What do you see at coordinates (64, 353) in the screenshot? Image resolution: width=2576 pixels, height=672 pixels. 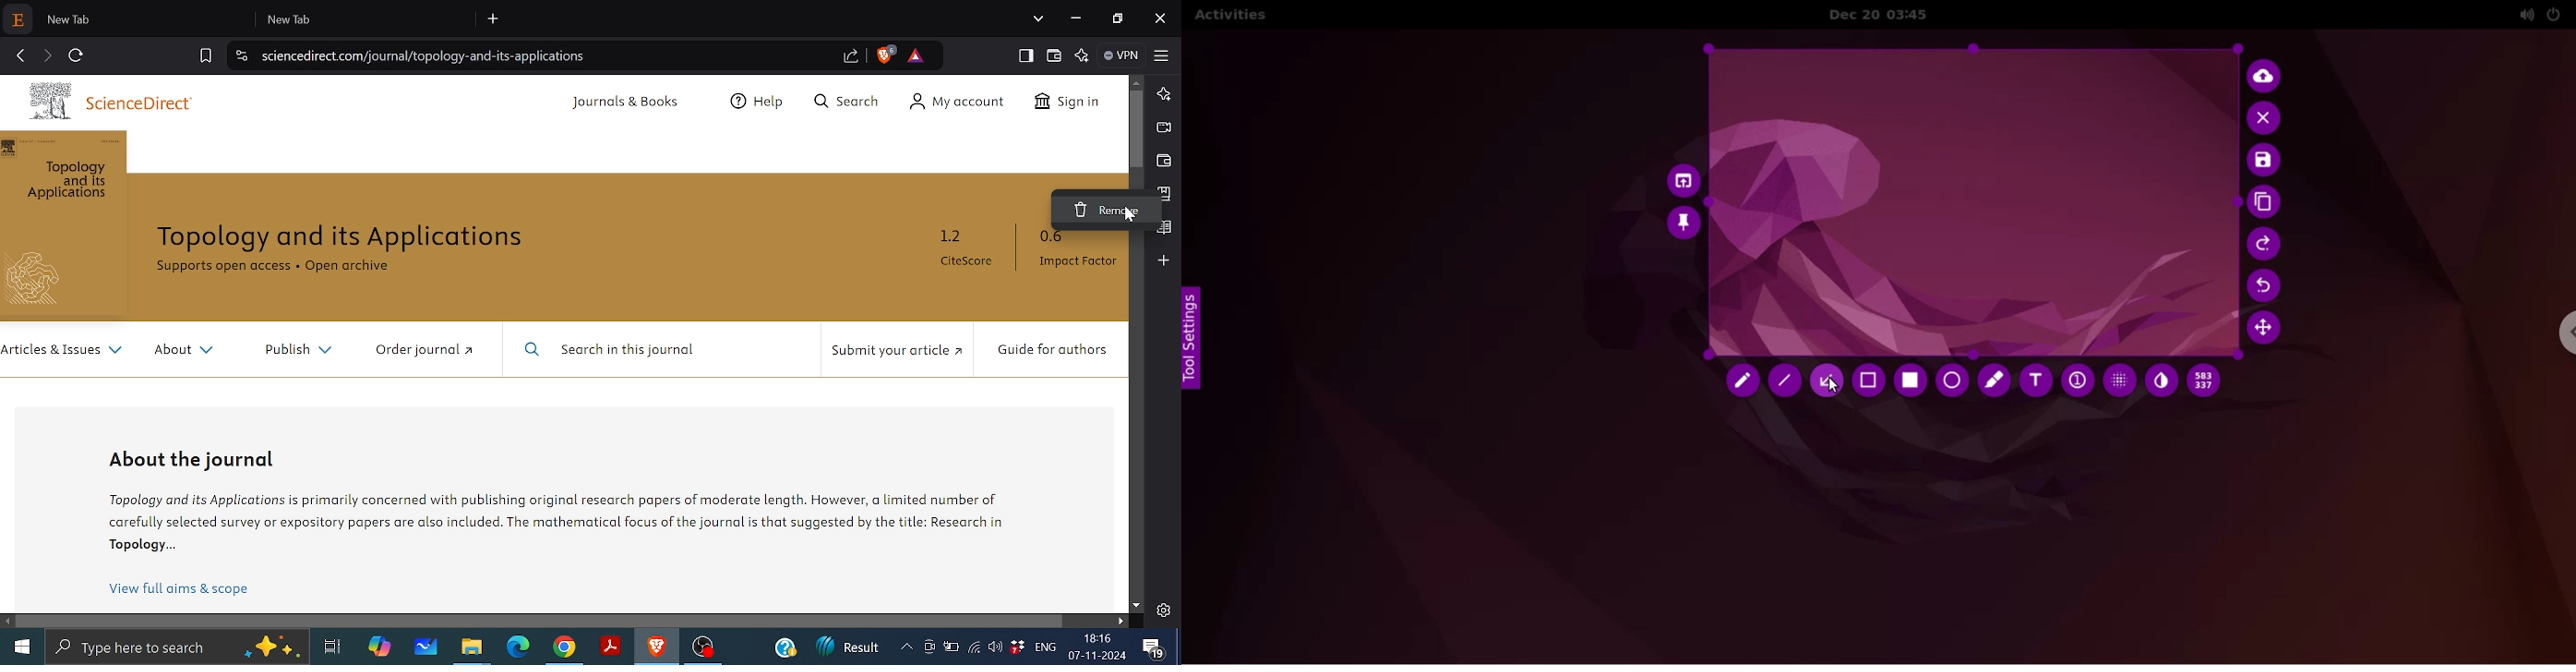 I see `Articles and Issues` at bounding box center [64, 353].